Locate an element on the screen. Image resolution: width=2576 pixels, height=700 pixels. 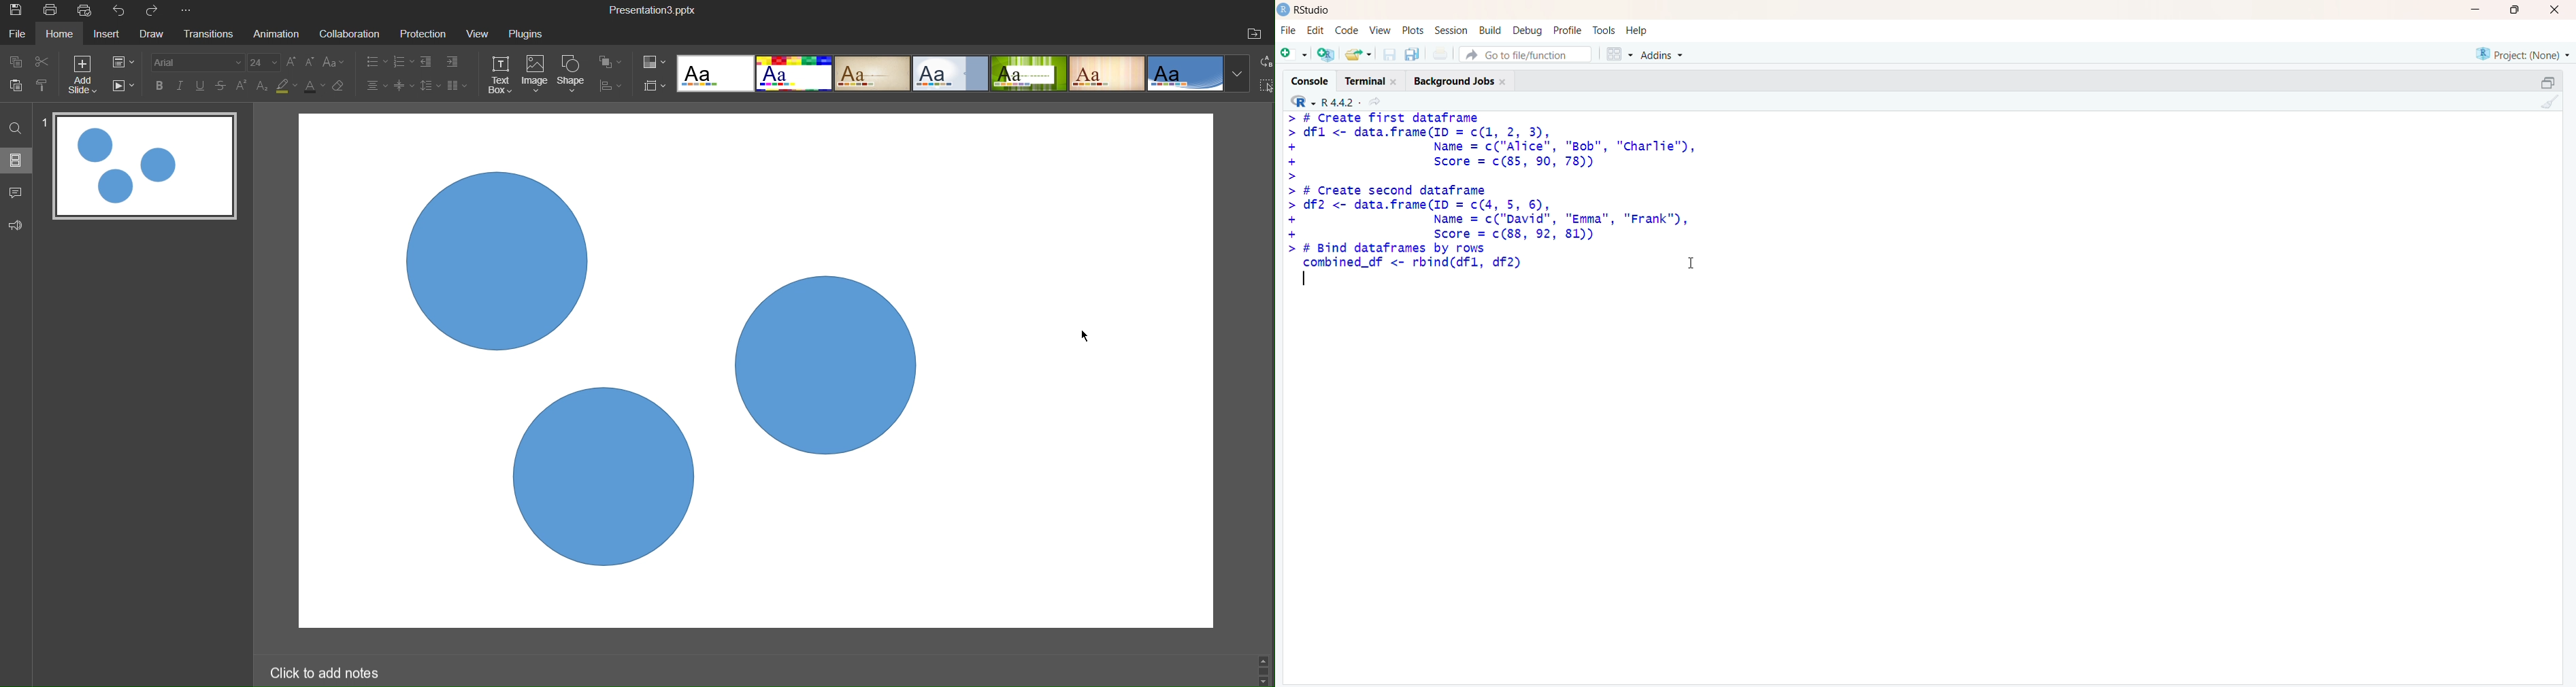
Underline is located at coordinates (203, 86).